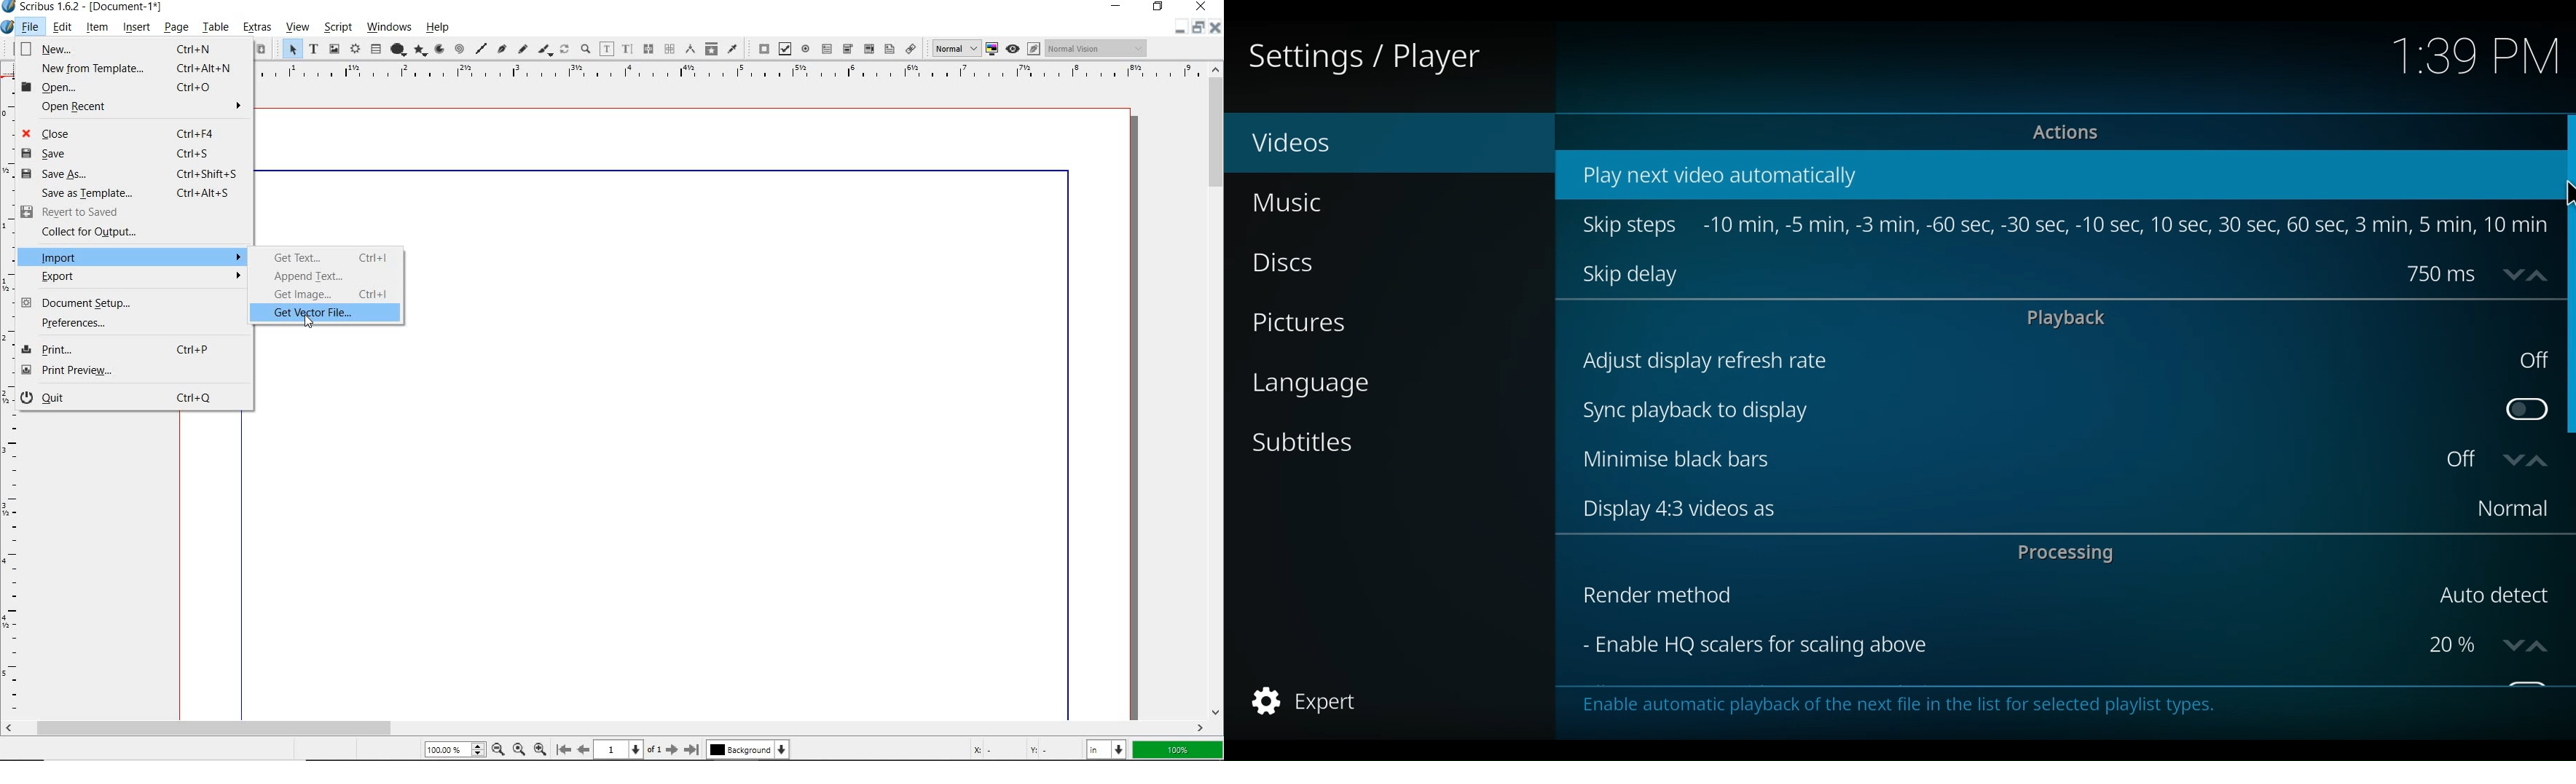 The image size is (2576, 784). Describe the element at coordinates (455, 749) in the screenshot. I see `Zoom 100.00%` at that location.